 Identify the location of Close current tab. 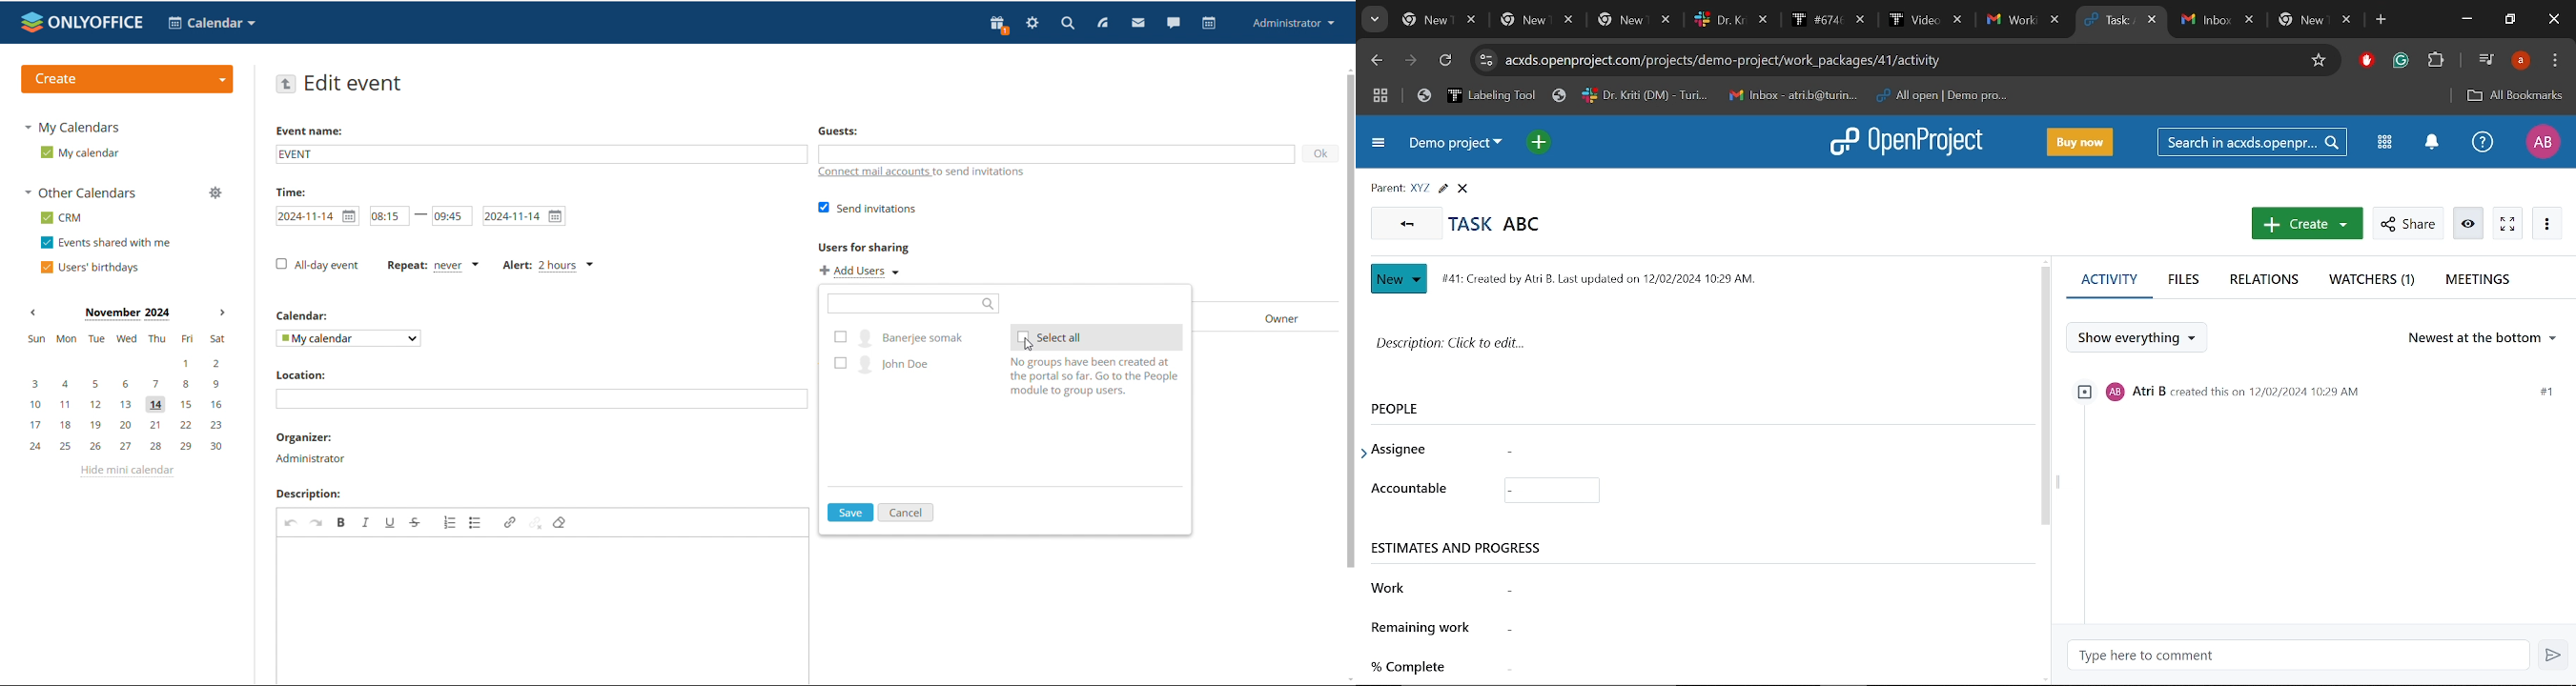
(2155, 22).